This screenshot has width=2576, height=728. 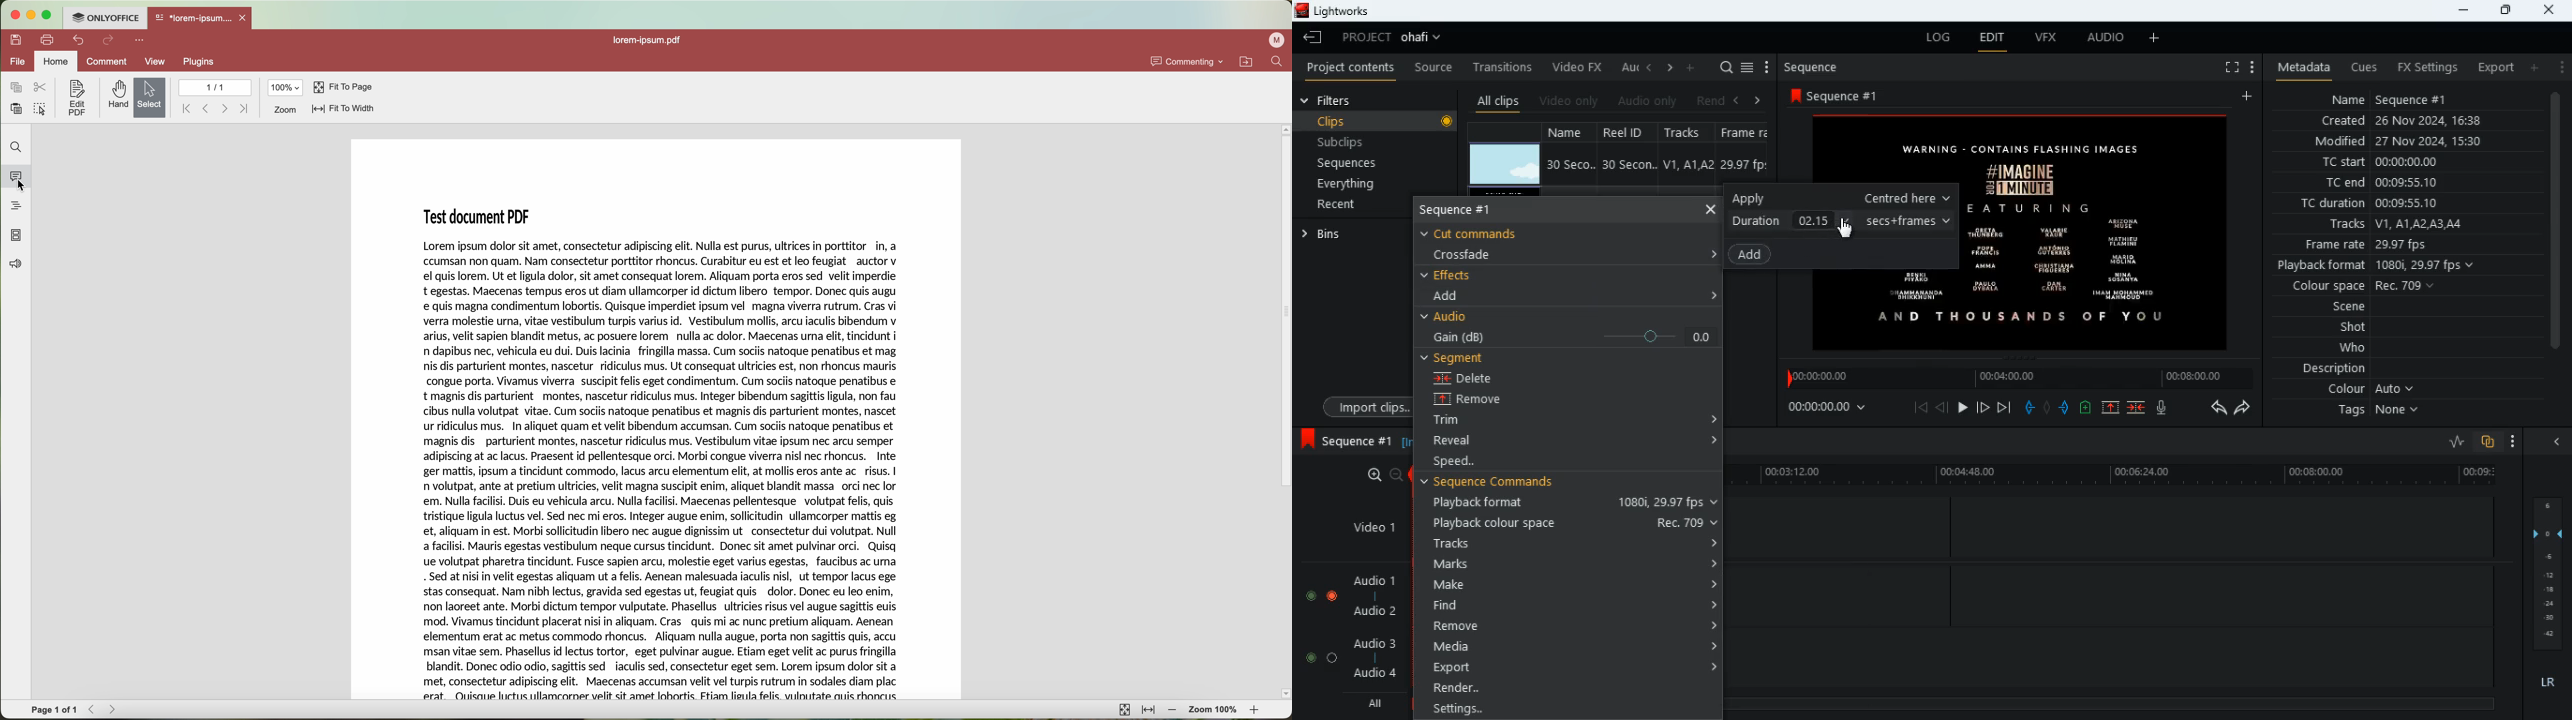 I want to click on rate, so click(x=2450, y=442).